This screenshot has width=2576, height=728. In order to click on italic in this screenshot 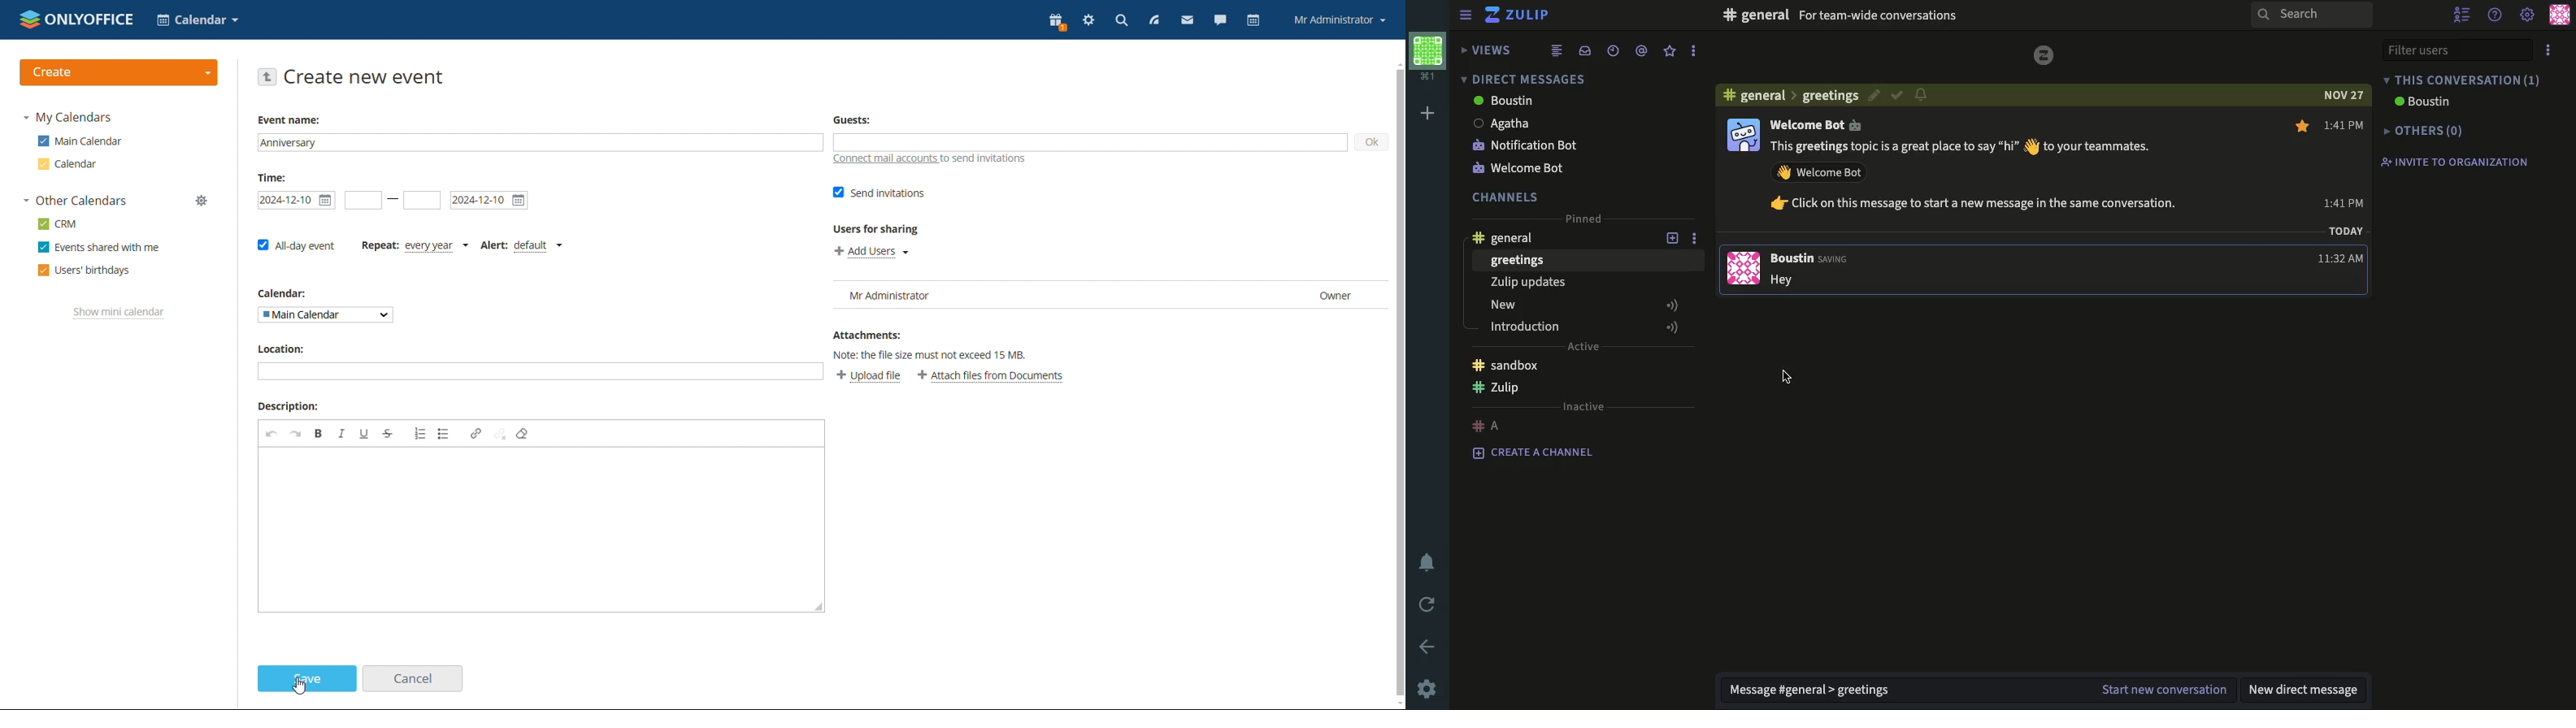, I will do `click(342, 433)`.